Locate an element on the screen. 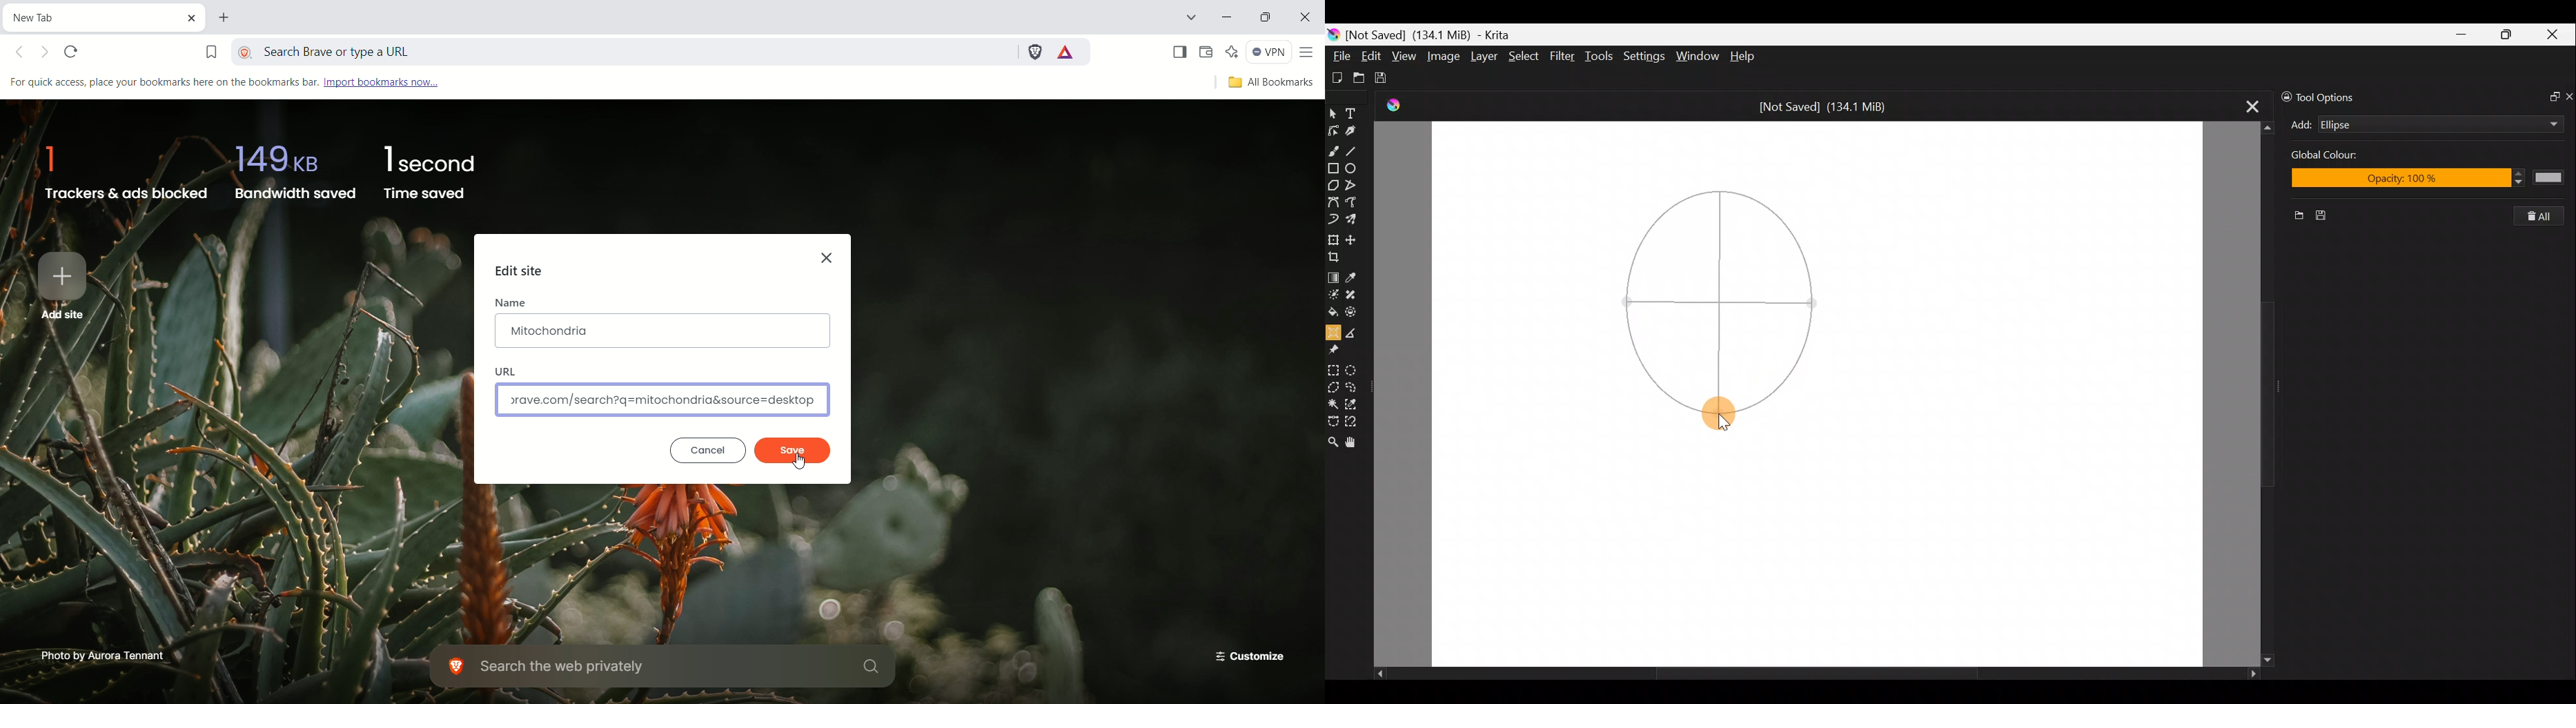  Add is located at coordinates (2301, 125).